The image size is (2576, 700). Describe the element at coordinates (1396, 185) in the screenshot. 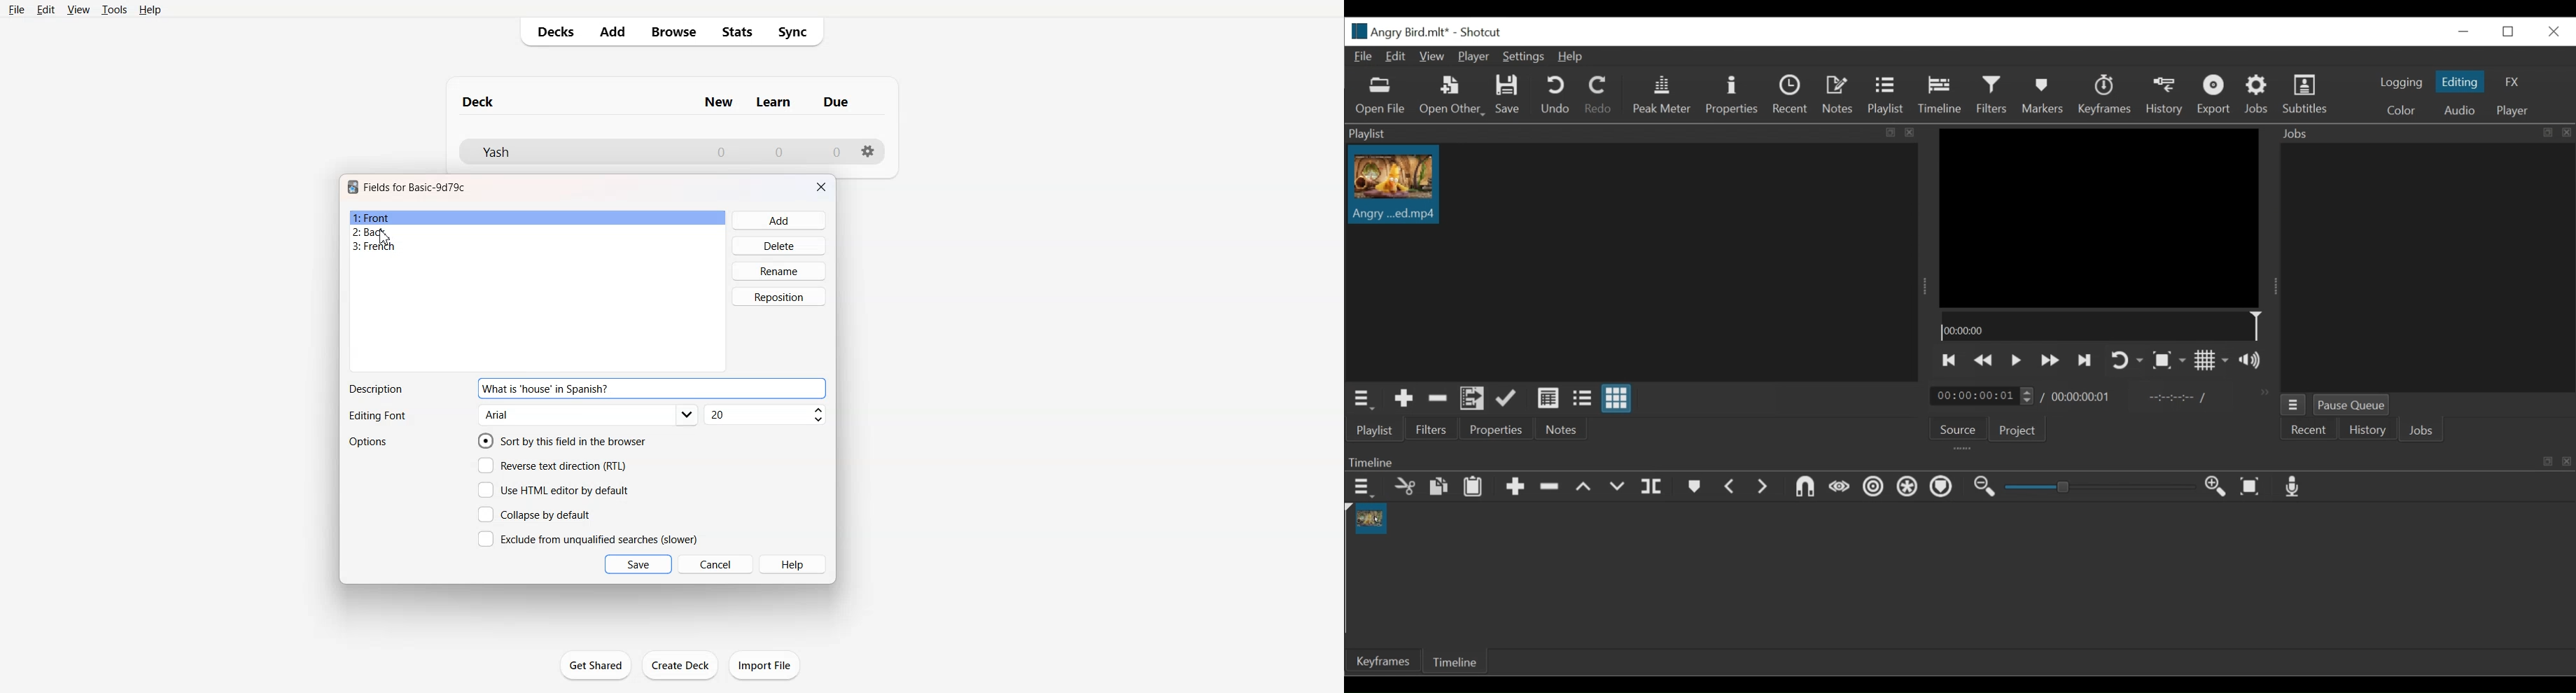

I see `Clip` at that location.